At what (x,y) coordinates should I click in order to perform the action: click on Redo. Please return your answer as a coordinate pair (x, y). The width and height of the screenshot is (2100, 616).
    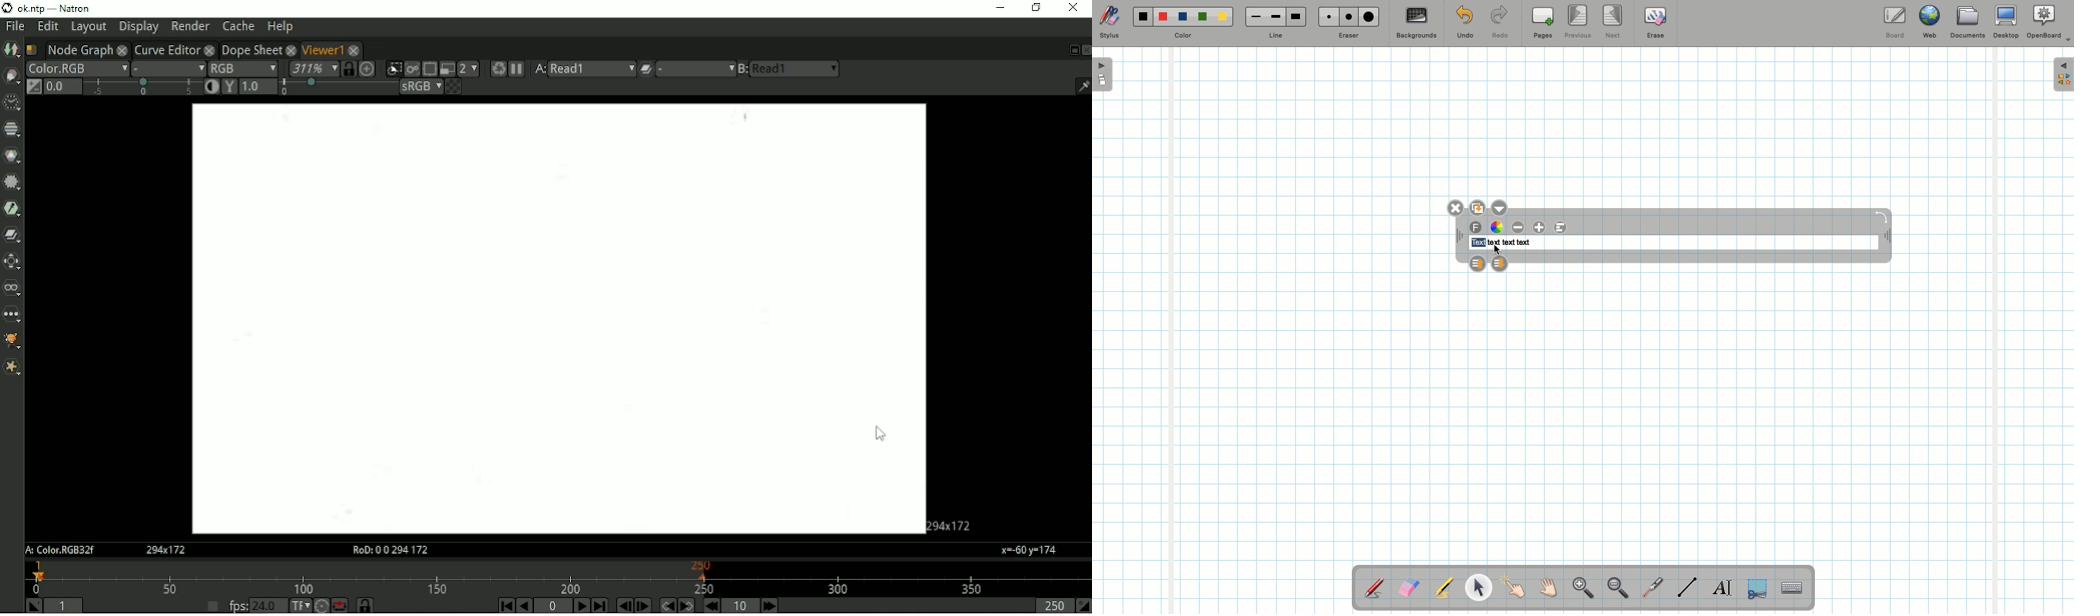
    Looking at the image, I should click on (1500, 25).